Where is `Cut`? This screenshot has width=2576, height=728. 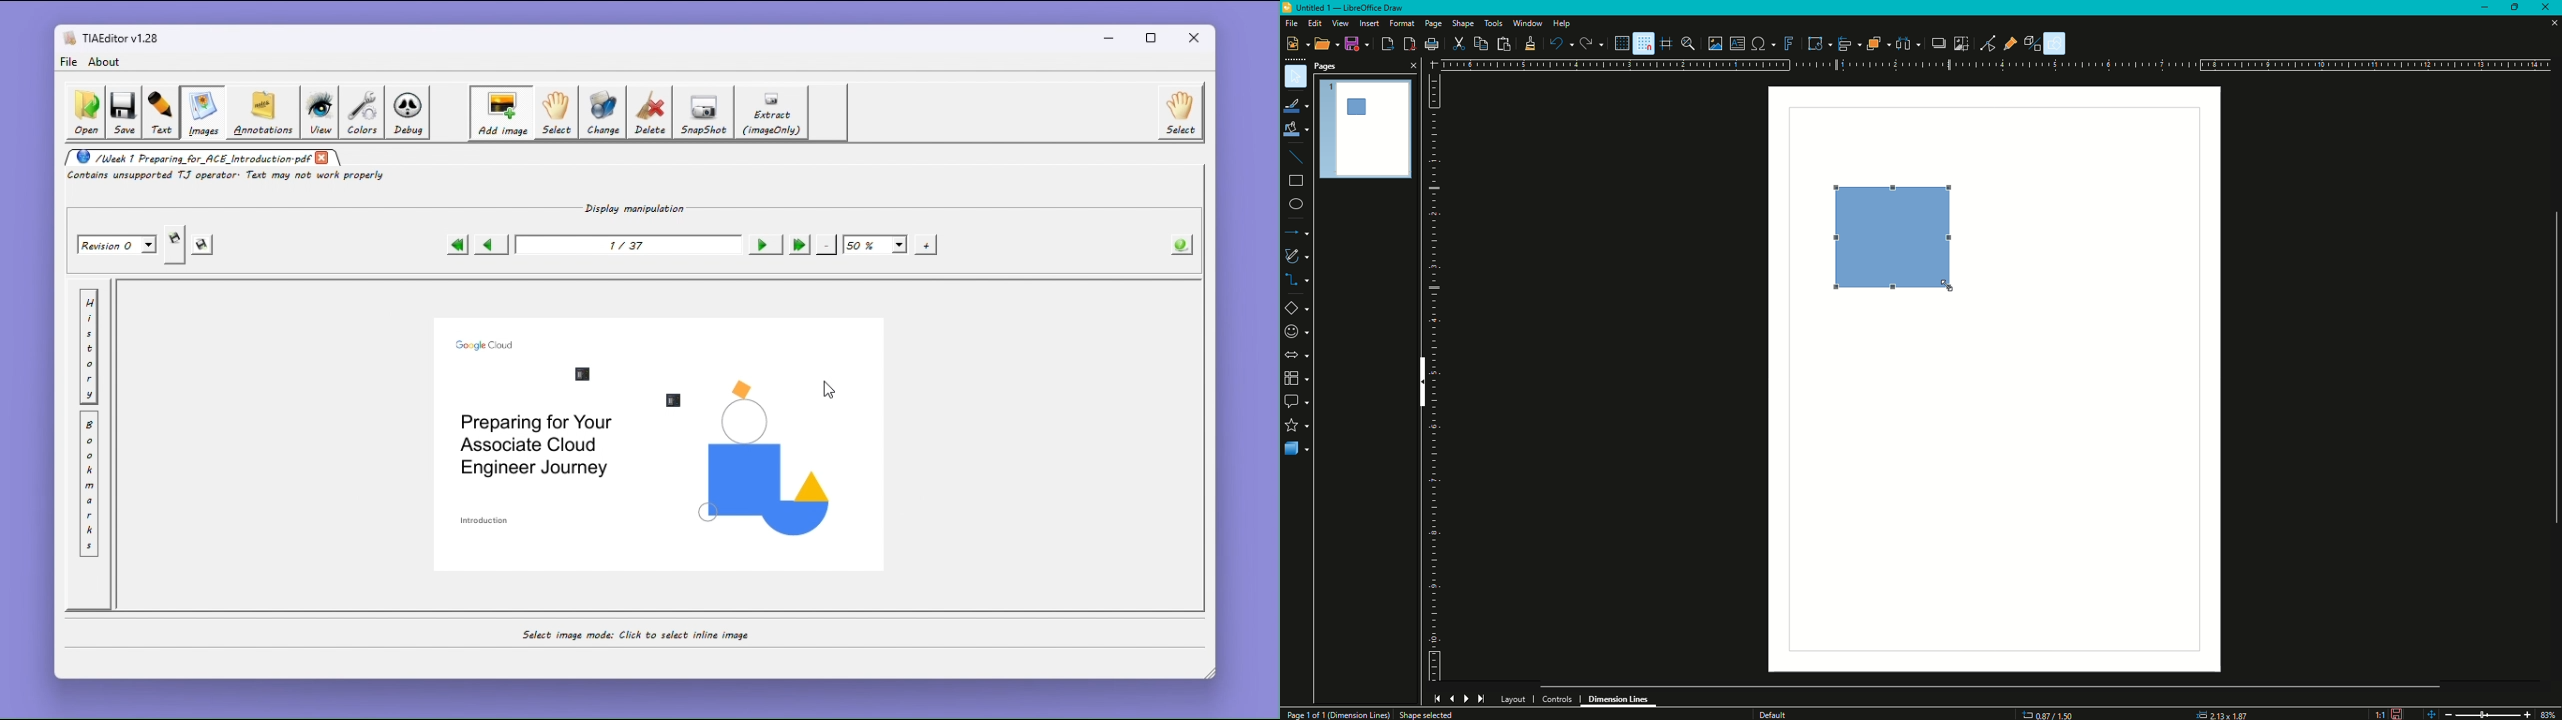 Cut is located at coordinates (1459, 43).